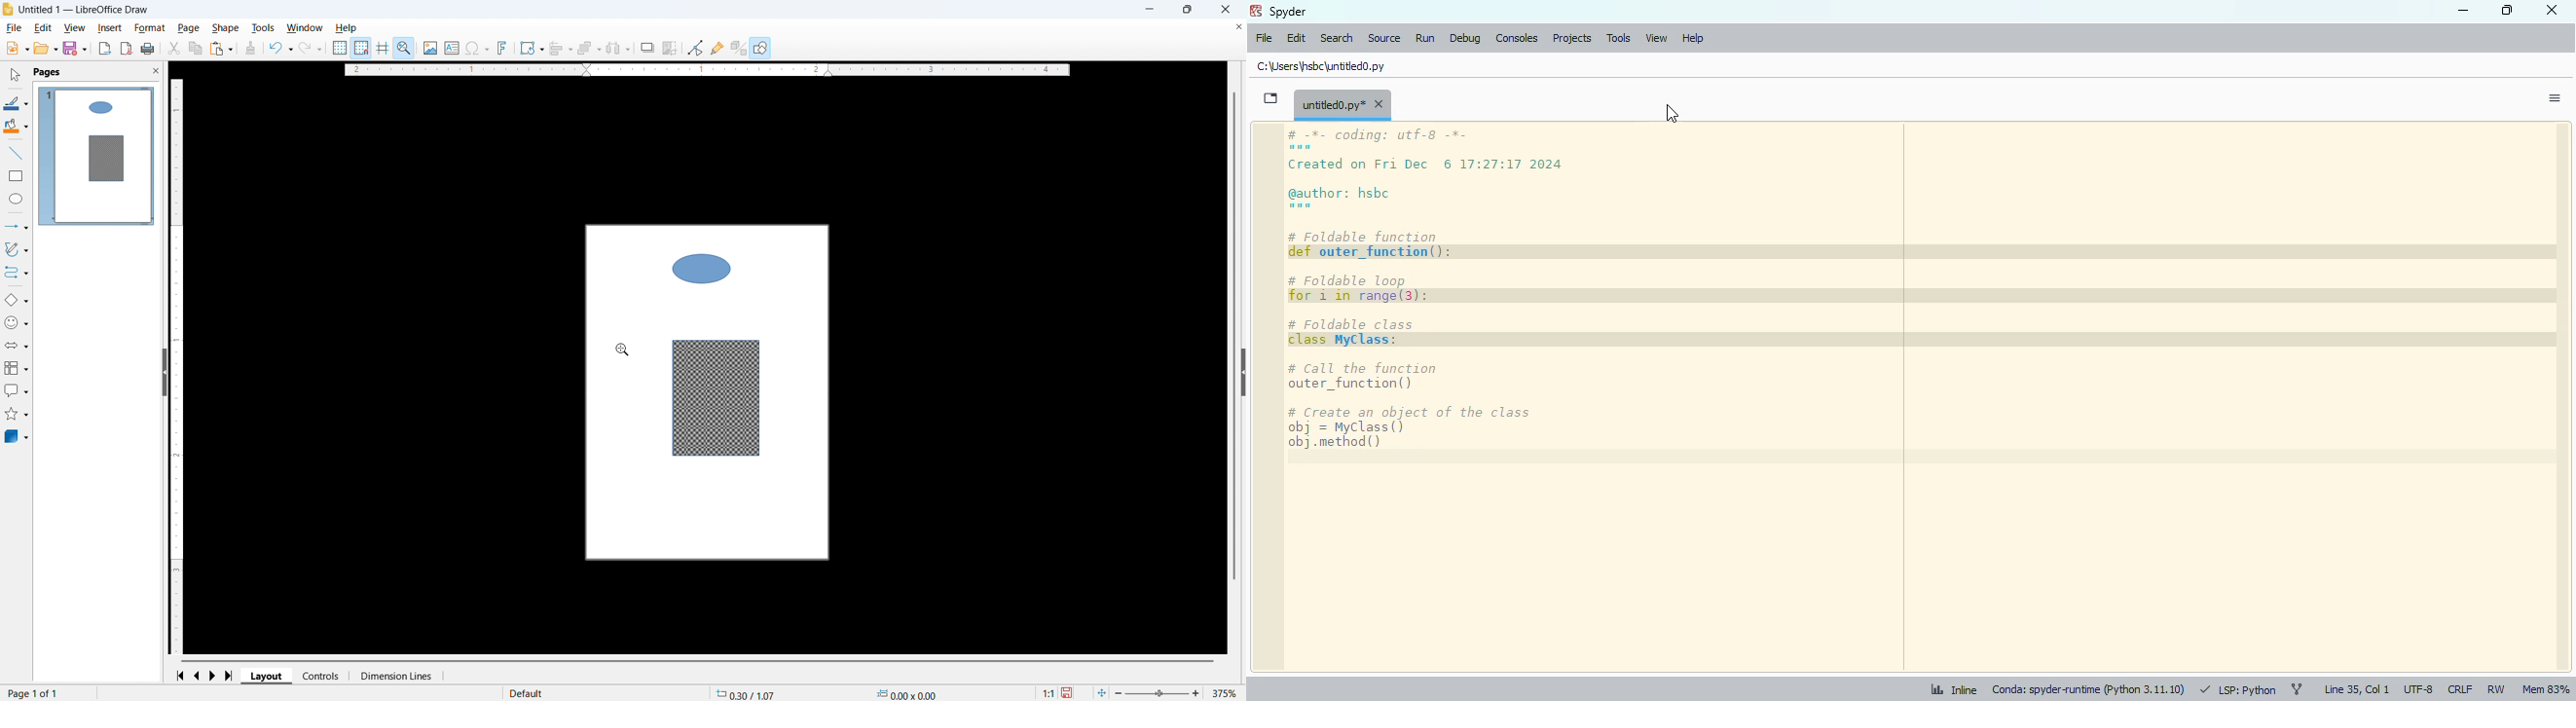  I want to click on git branch, so click(2297, 689).